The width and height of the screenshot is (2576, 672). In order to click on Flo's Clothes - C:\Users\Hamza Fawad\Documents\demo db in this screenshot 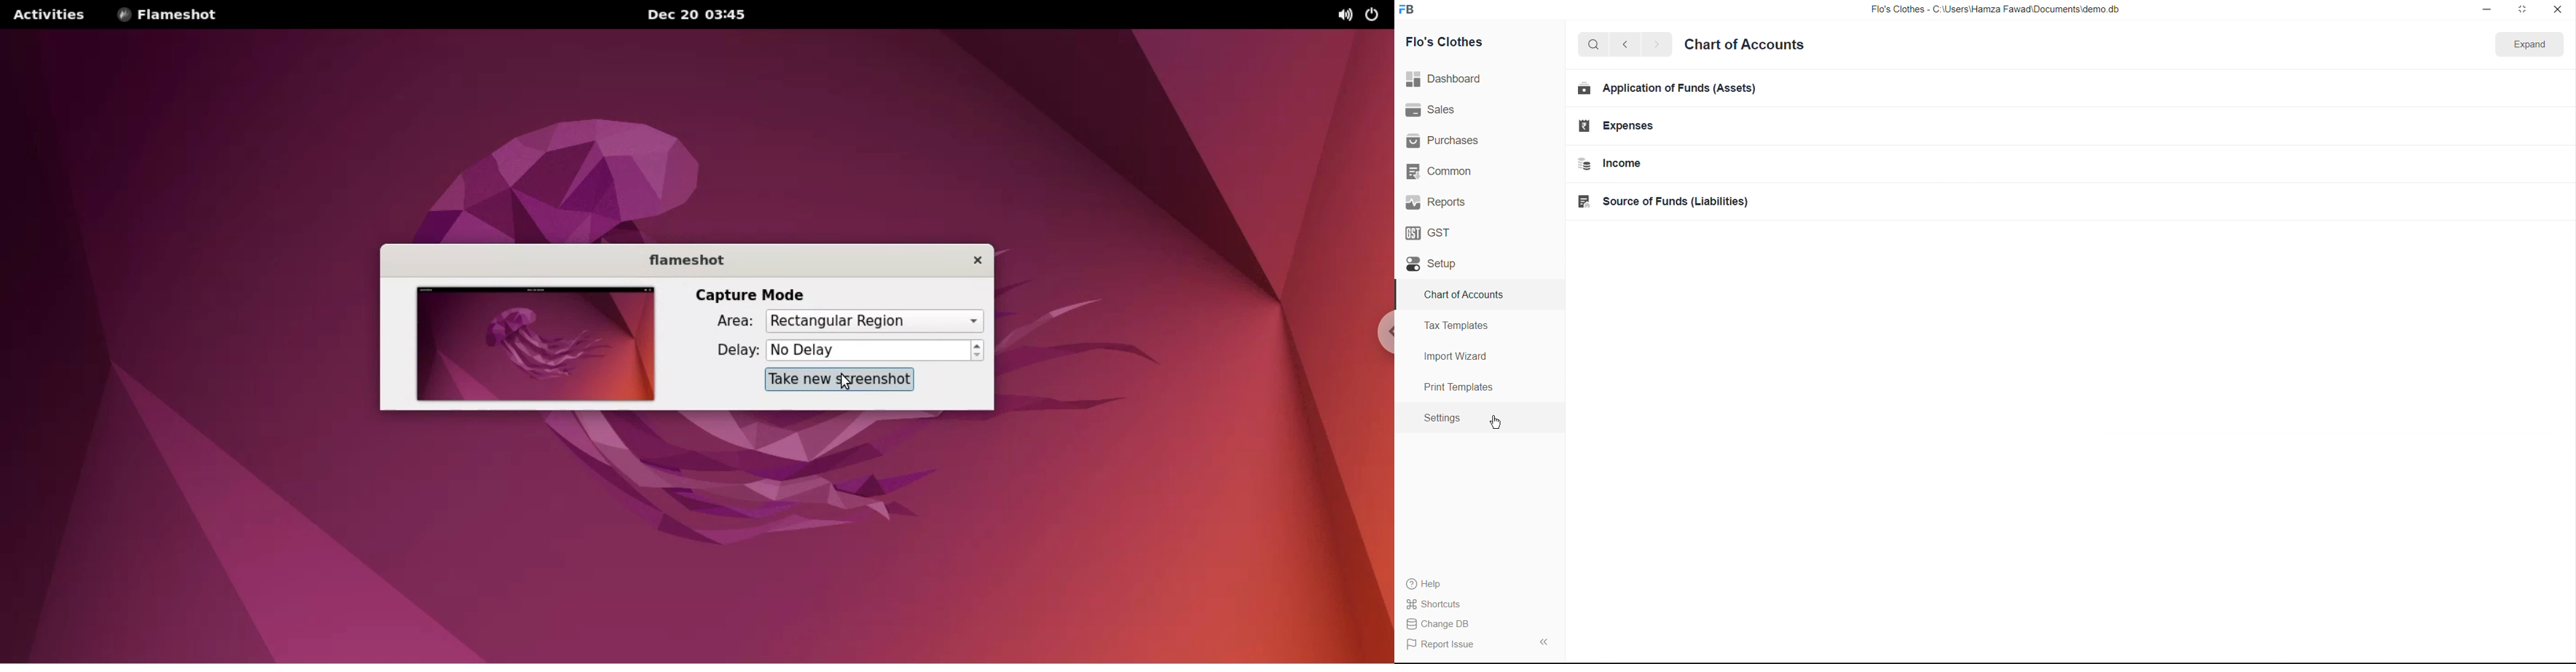, I will do `click(1994, 10)`.